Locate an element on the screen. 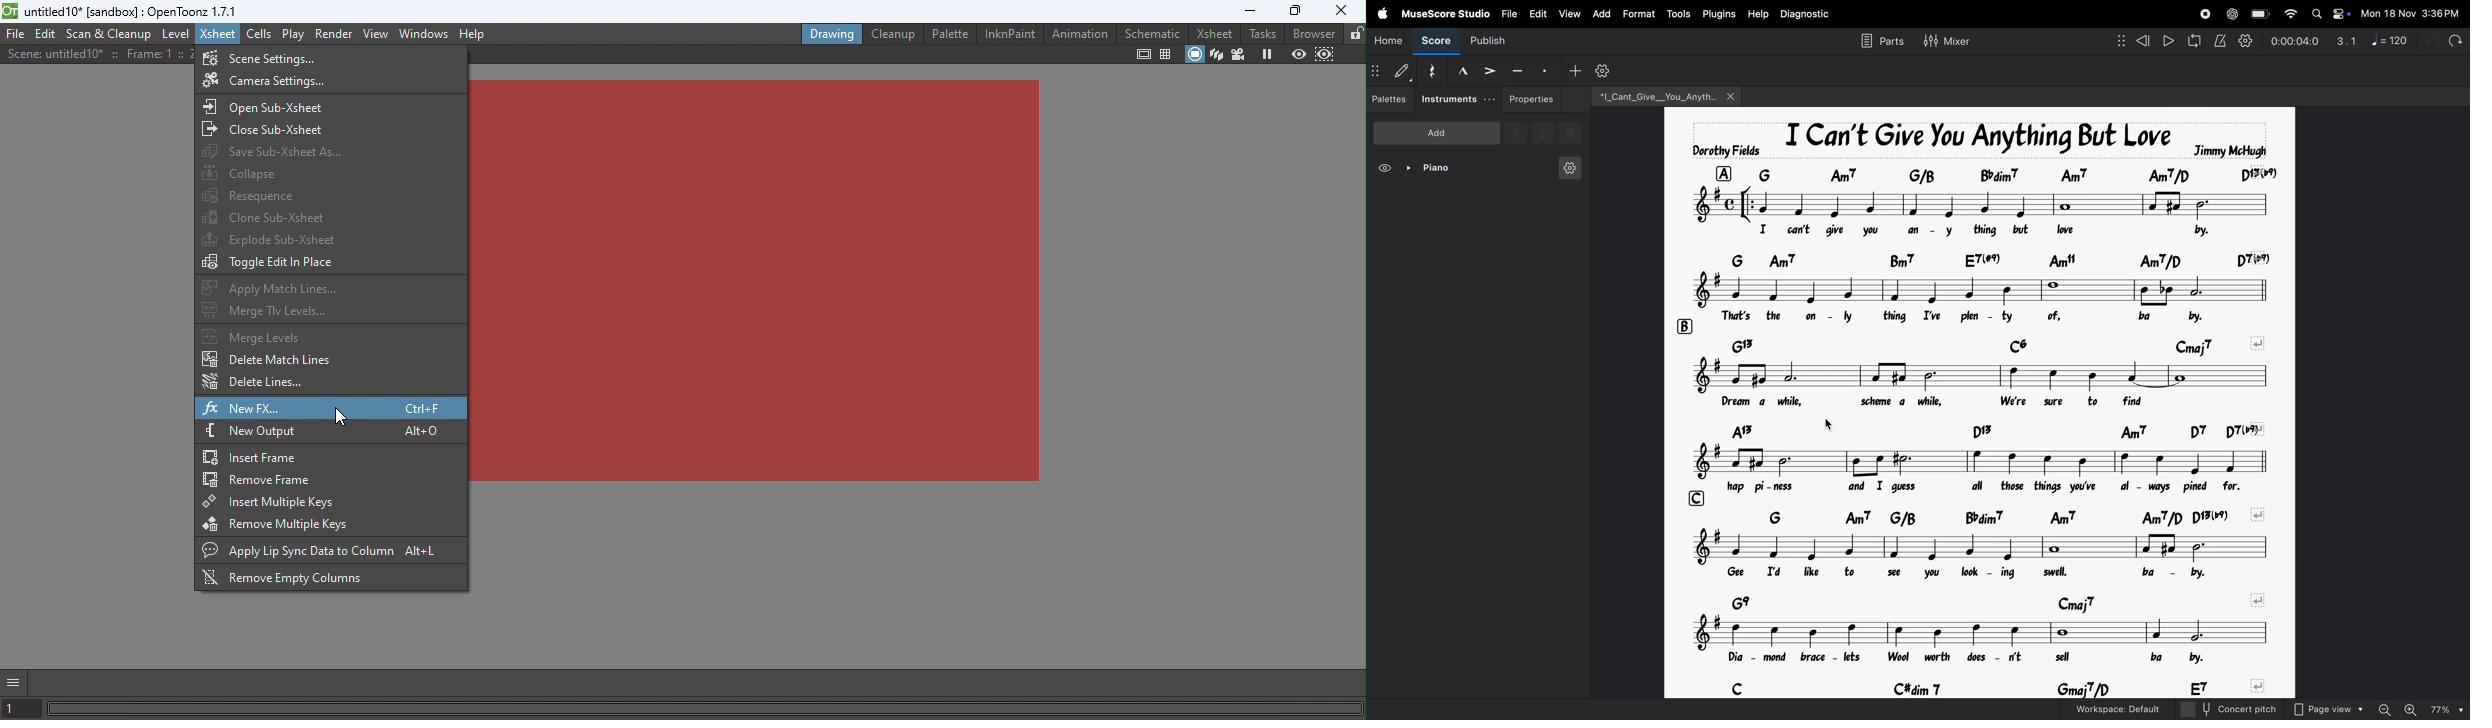 The width and height of the screenshot is (2492, 728). notes is located at coordinates (1985, 632).